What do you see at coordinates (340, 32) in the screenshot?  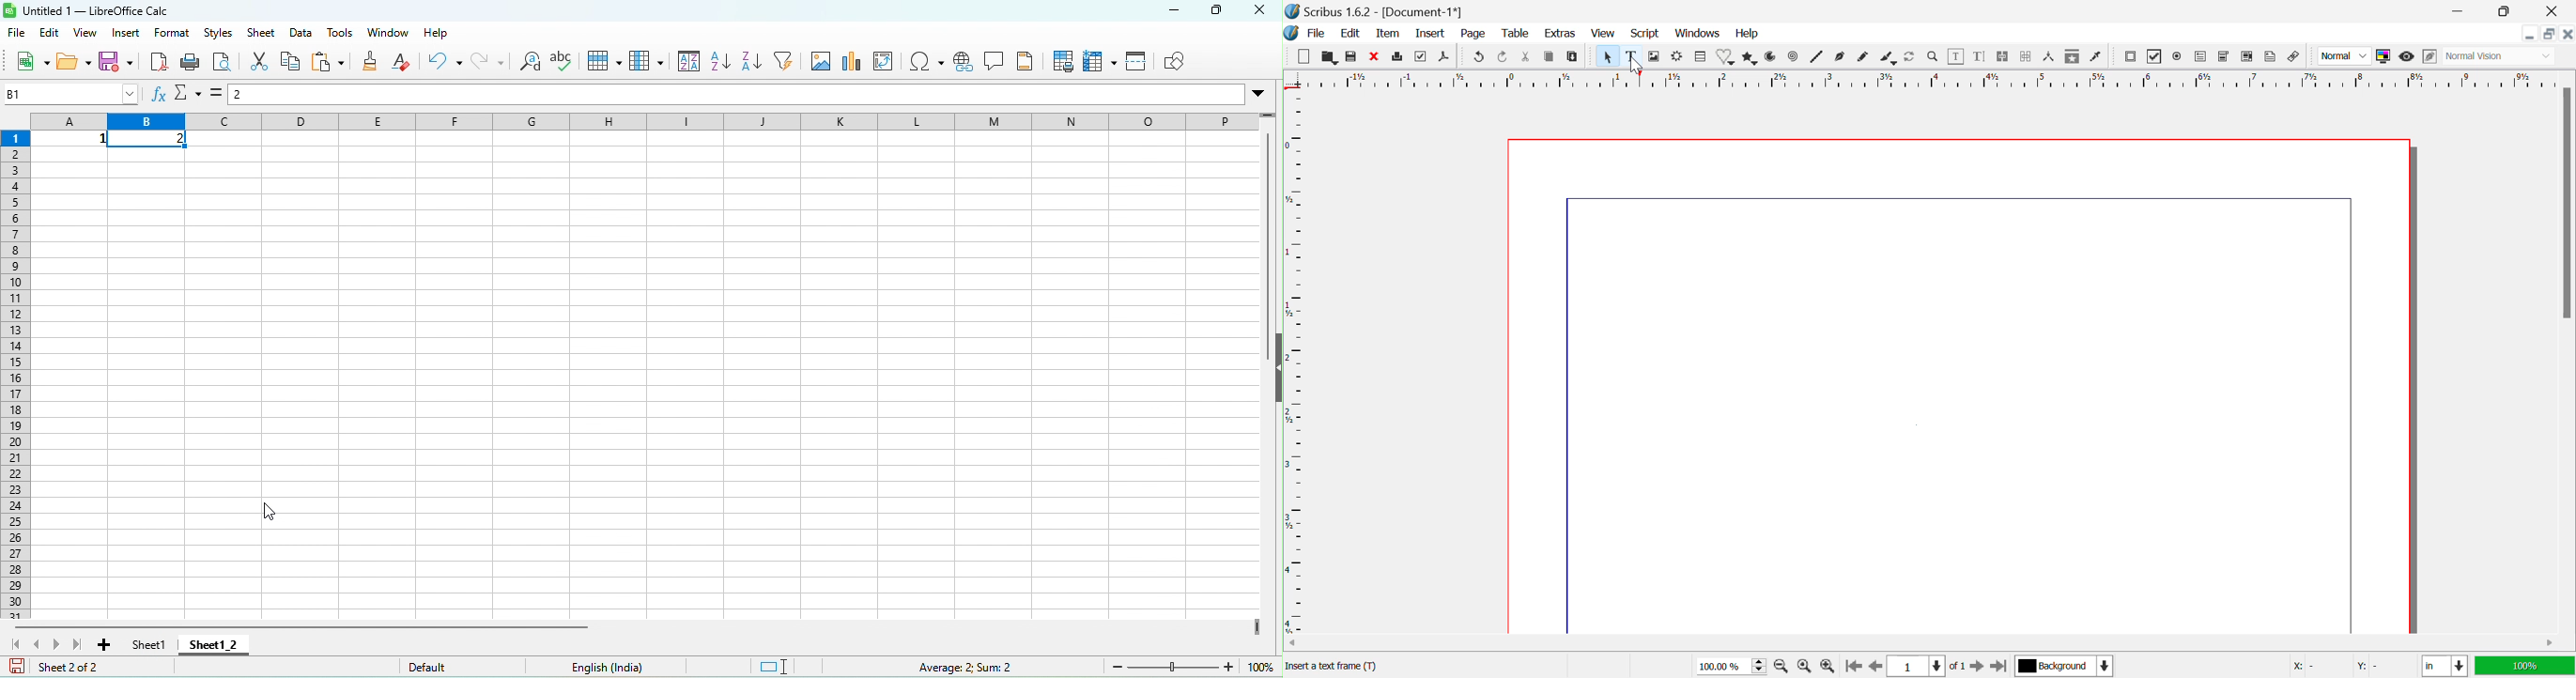 I see `tools` at bounding box center [340, 32].